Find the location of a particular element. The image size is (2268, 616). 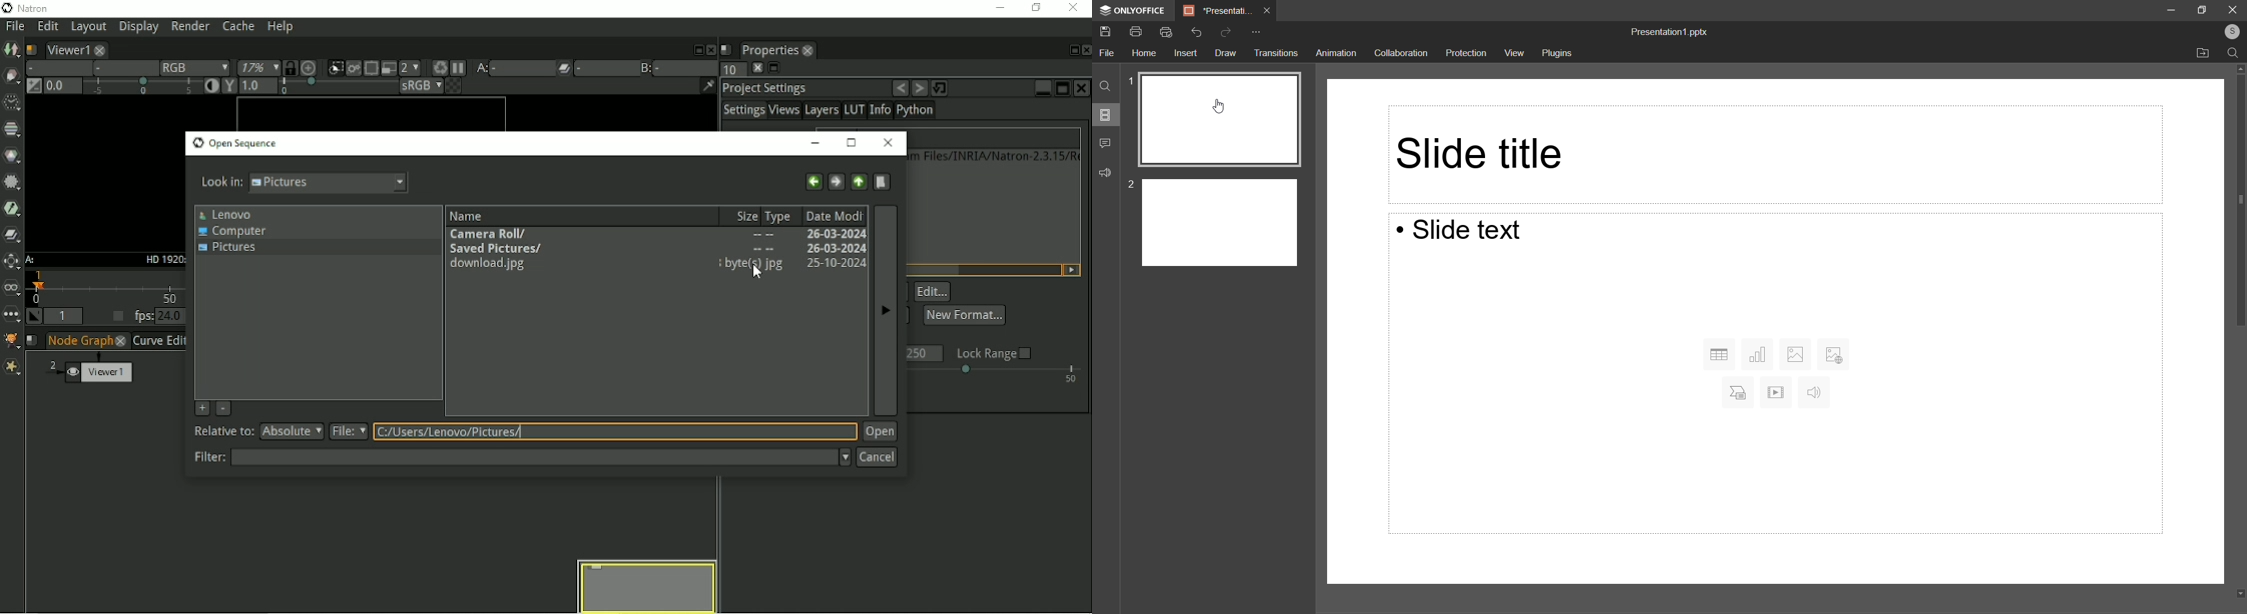

Animation is located at coordinates (1337, 52).